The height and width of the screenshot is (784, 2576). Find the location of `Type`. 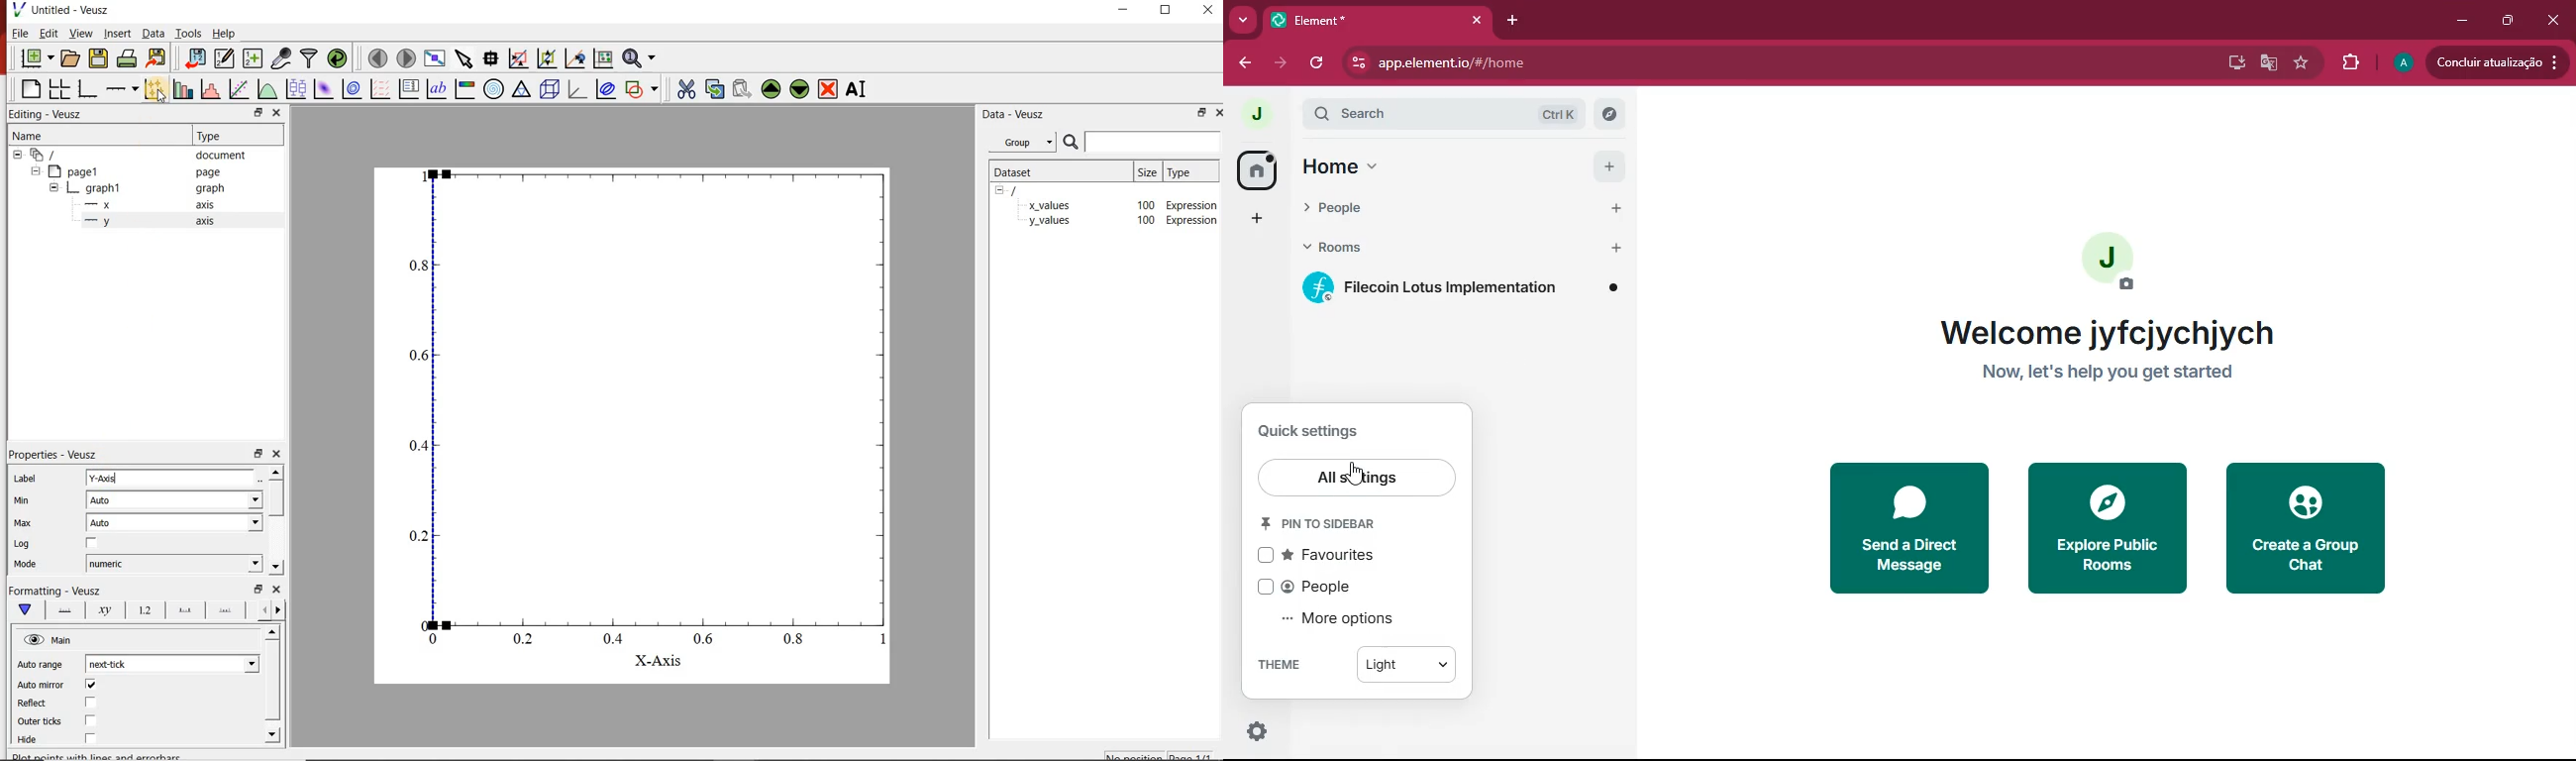

Type is located at coordinates (219, 136).